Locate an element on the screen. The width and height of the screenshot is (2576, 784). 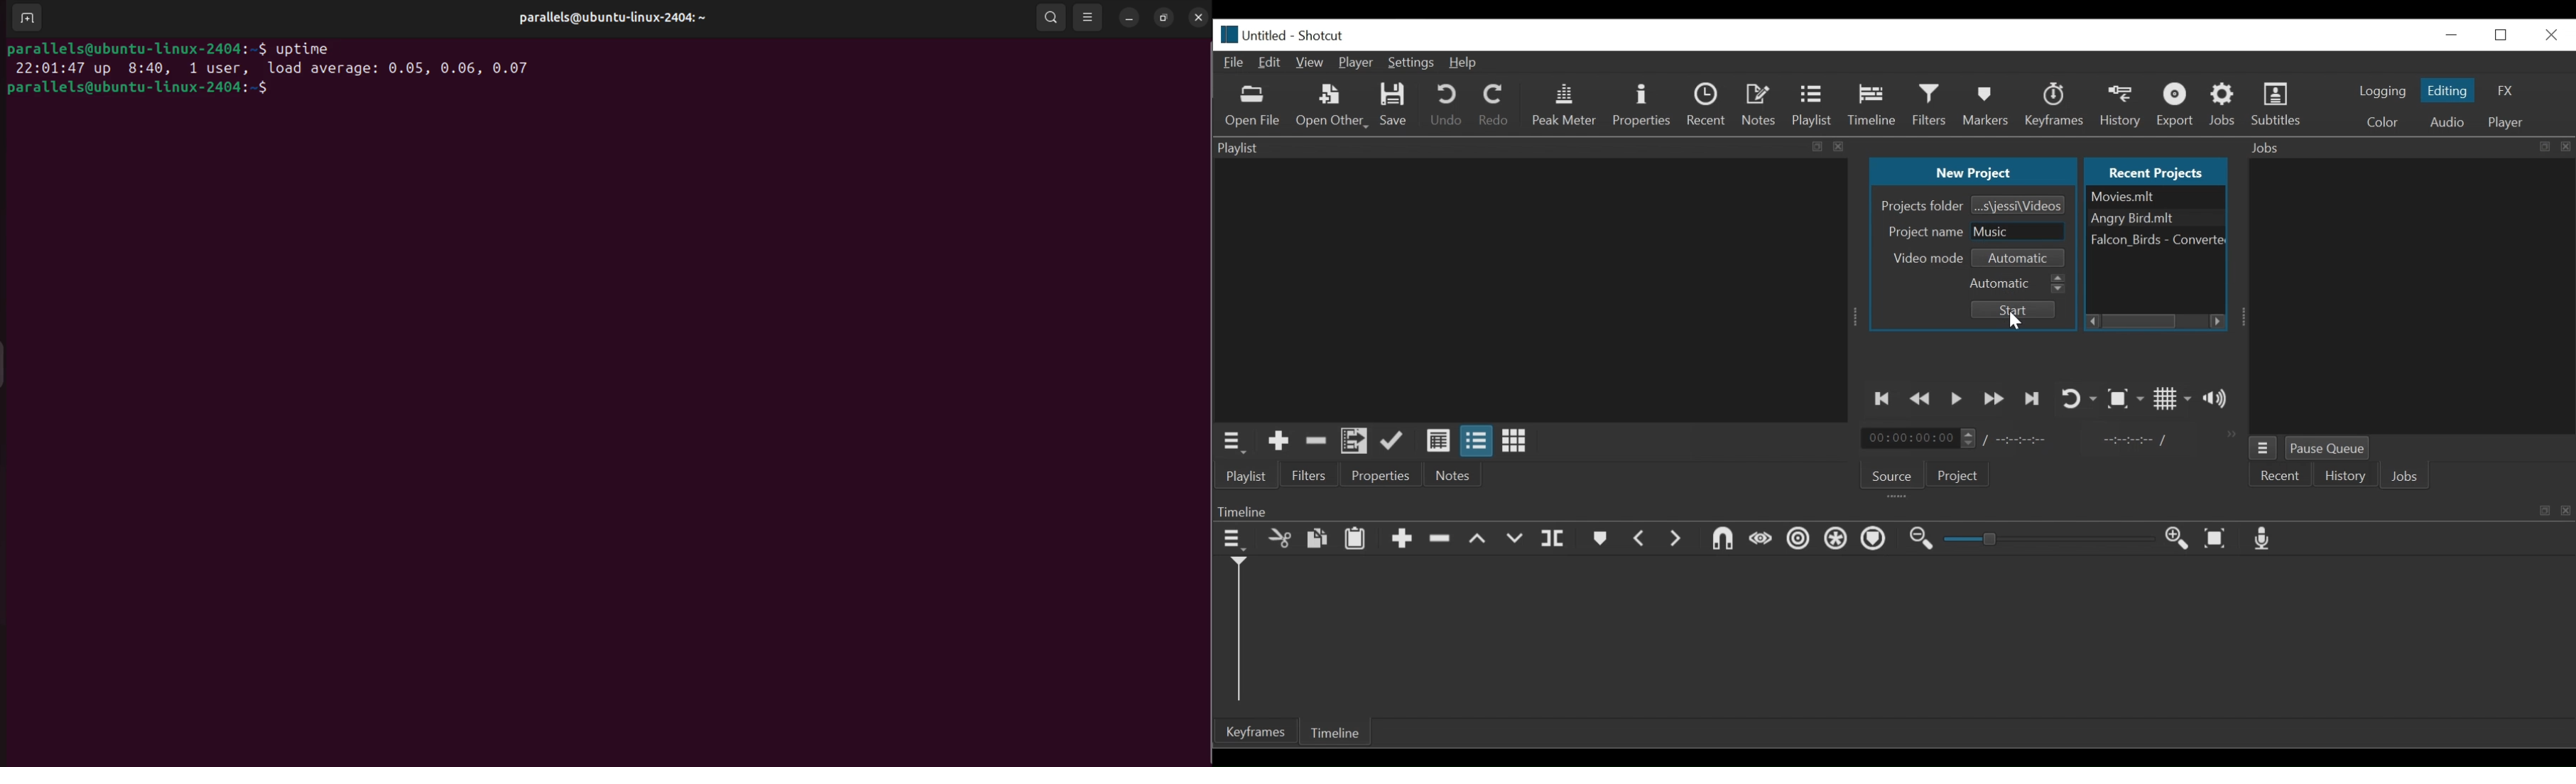
Playlist is located at coordinates (1811, 107).